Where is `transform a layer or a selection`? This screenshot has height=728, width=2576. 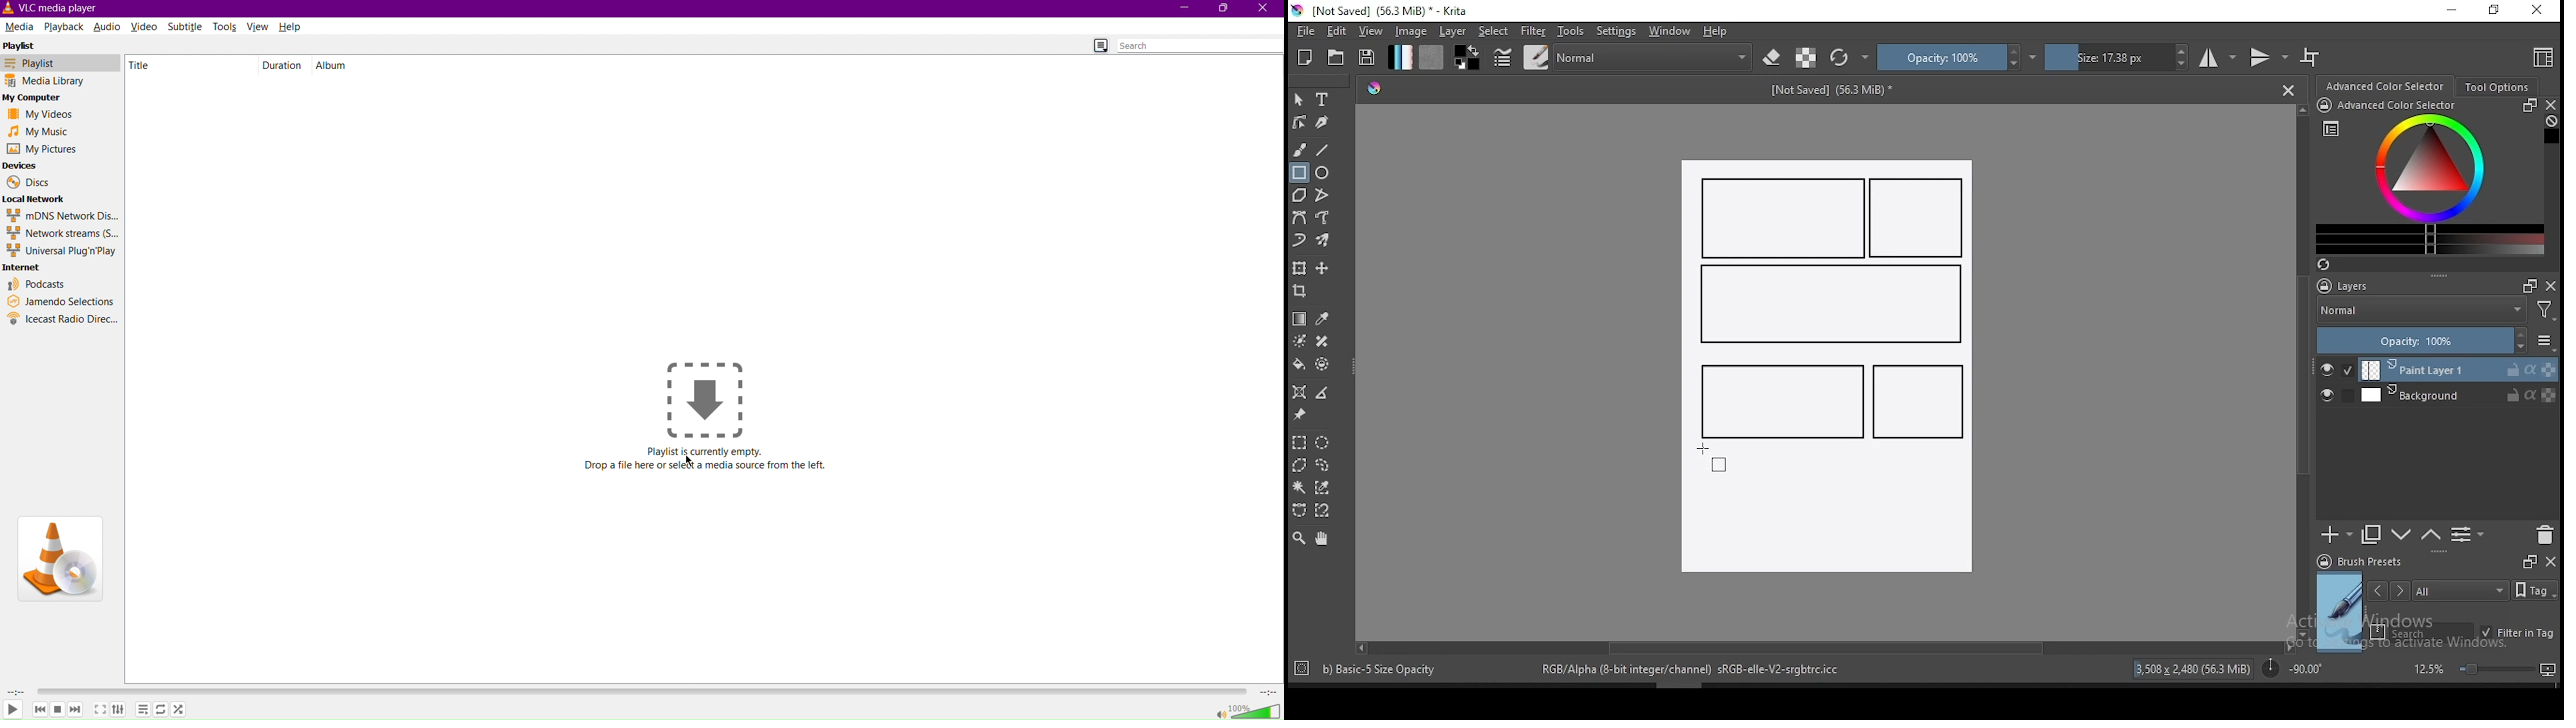
transform a layer or a selection is located at coordinates (1299, 267).